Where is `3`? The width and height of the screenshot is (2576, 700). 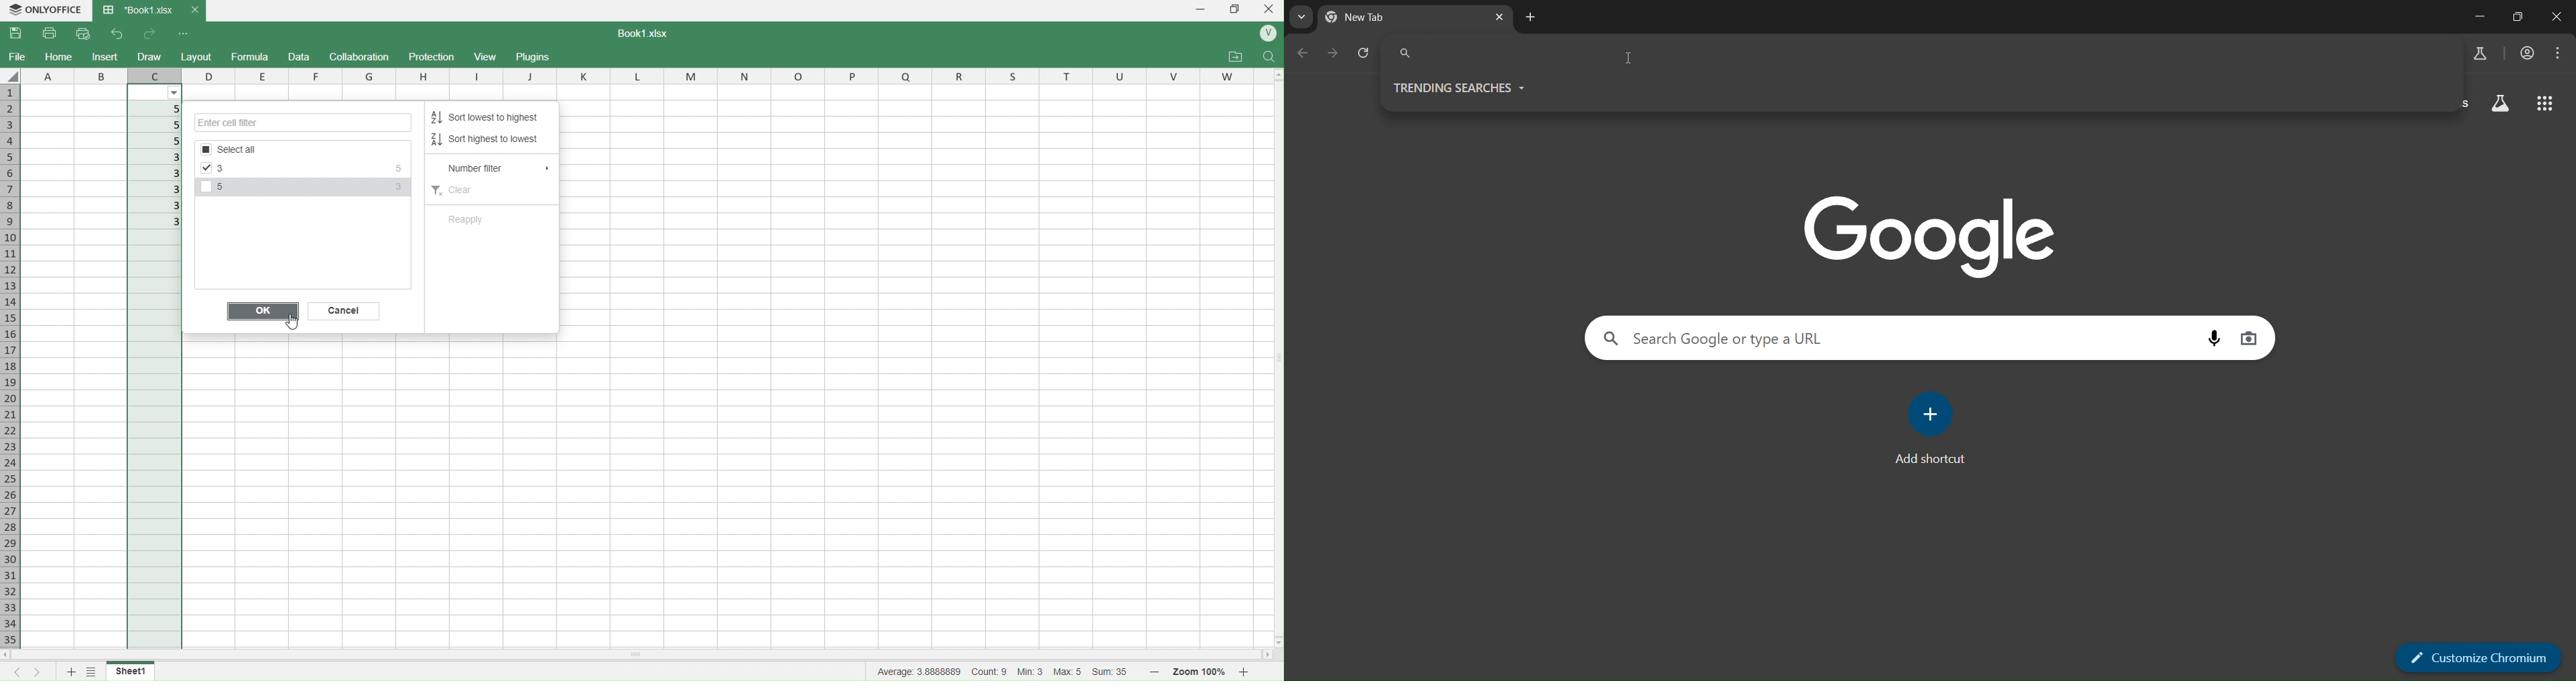
3 is located at coordinates (397, 189).